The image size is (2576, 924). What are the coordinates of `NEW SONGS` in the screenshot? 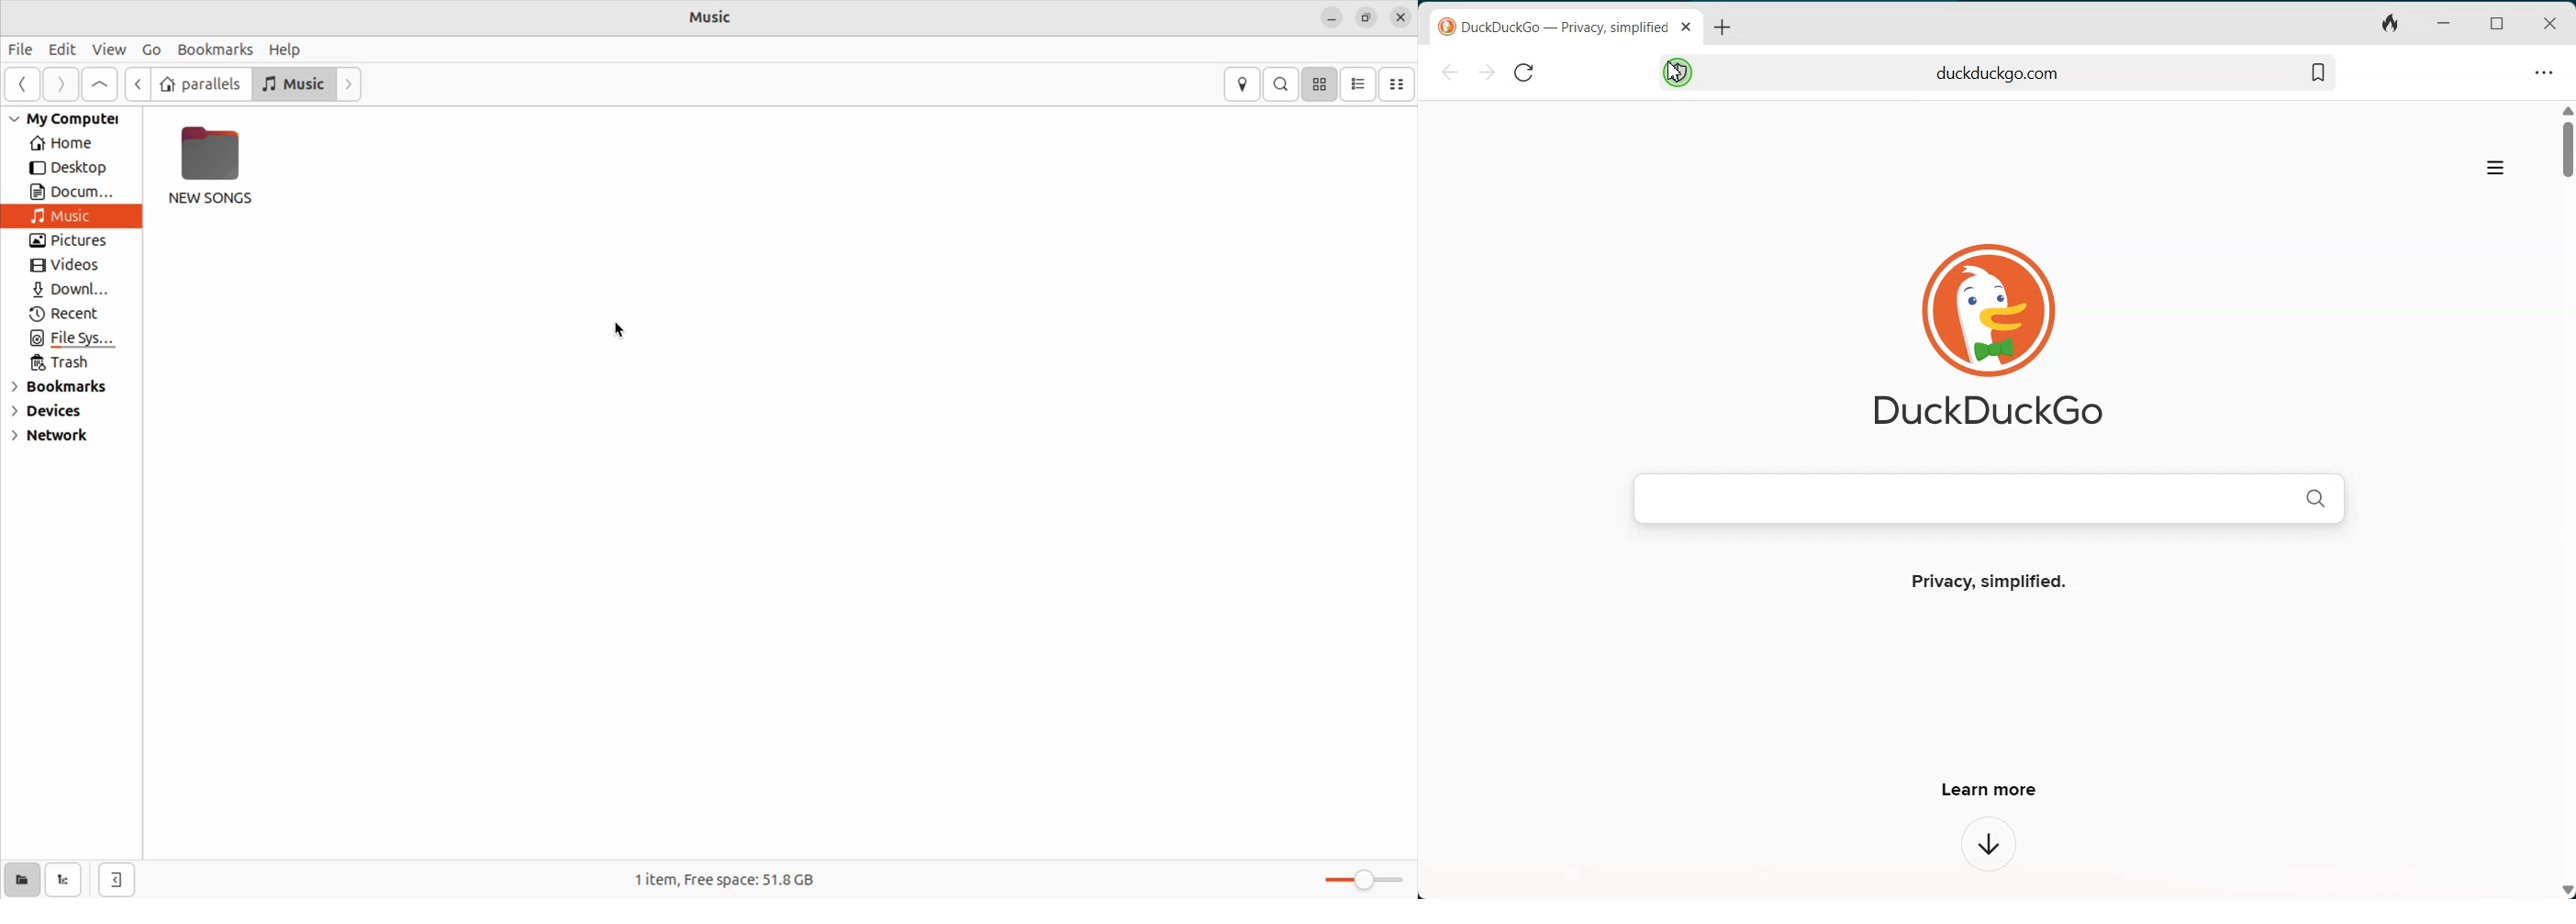 It's located at (217, 169).